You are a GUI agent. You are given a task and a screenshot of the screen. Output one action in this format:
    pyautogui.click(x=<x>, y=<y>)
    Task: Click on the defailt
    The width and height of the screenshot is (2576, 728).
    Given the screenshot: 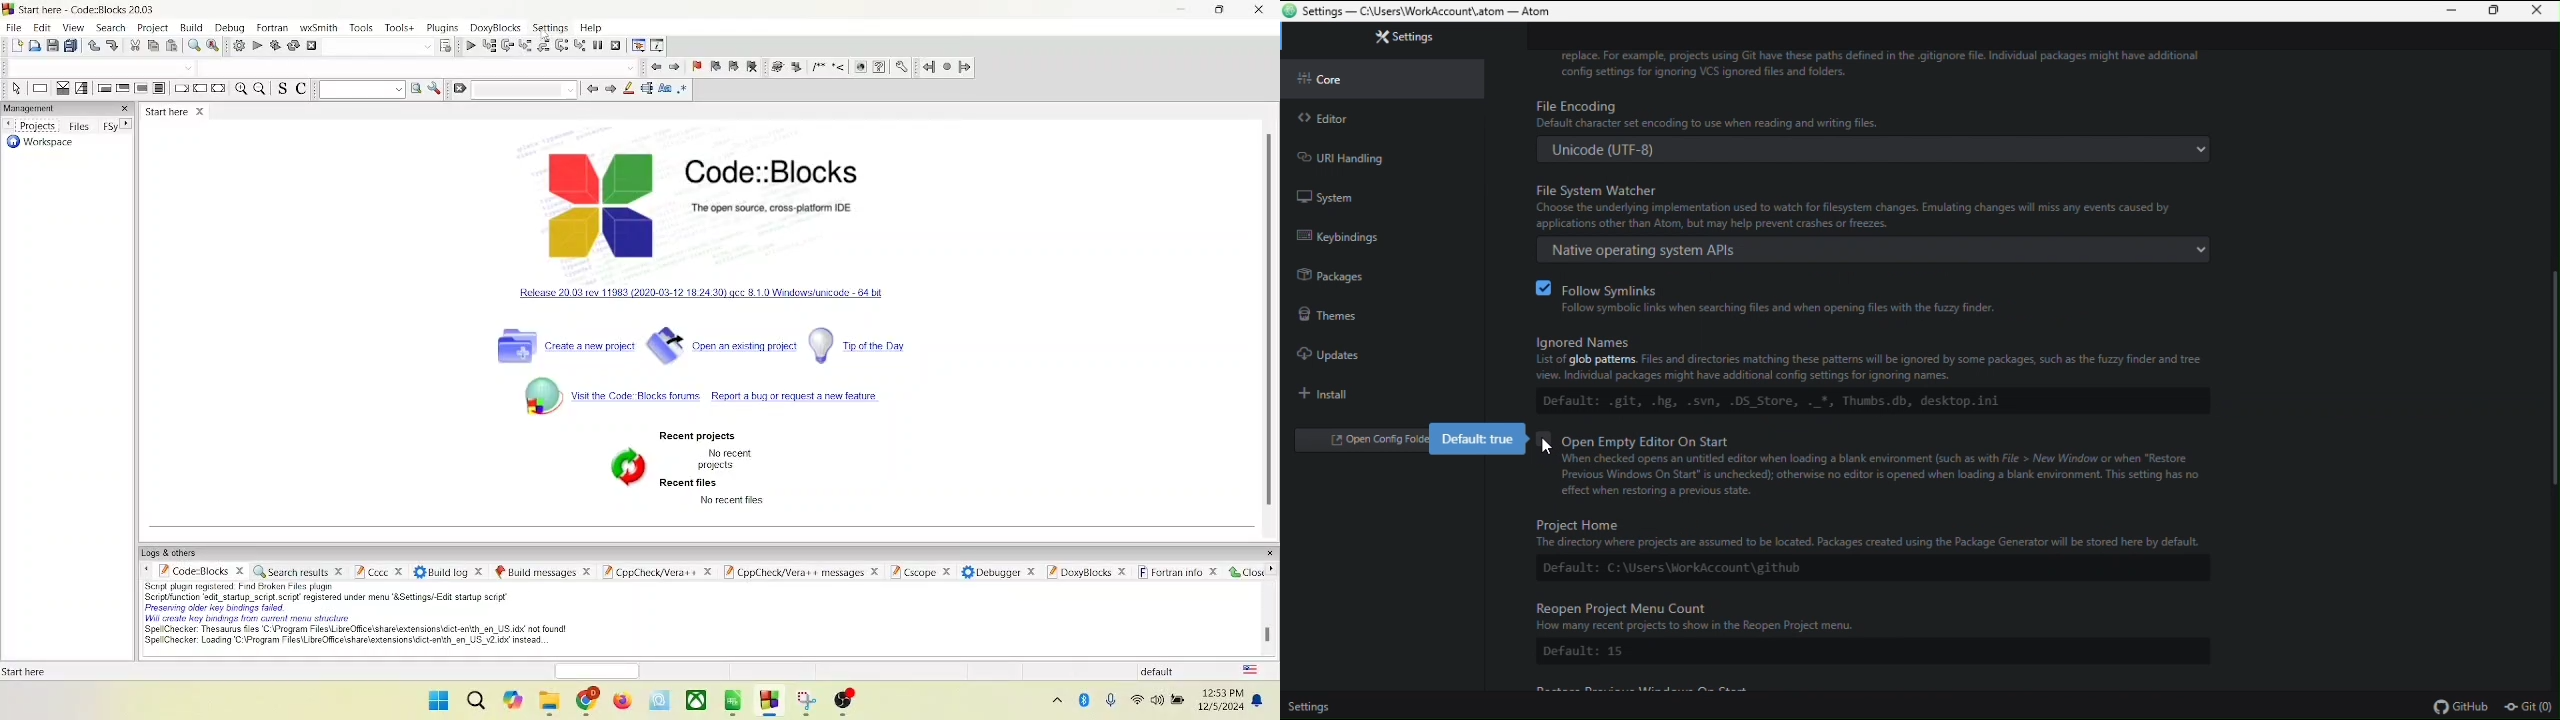 What is the action you would take?
    pyautogui.click(x=1872, y=569)
    